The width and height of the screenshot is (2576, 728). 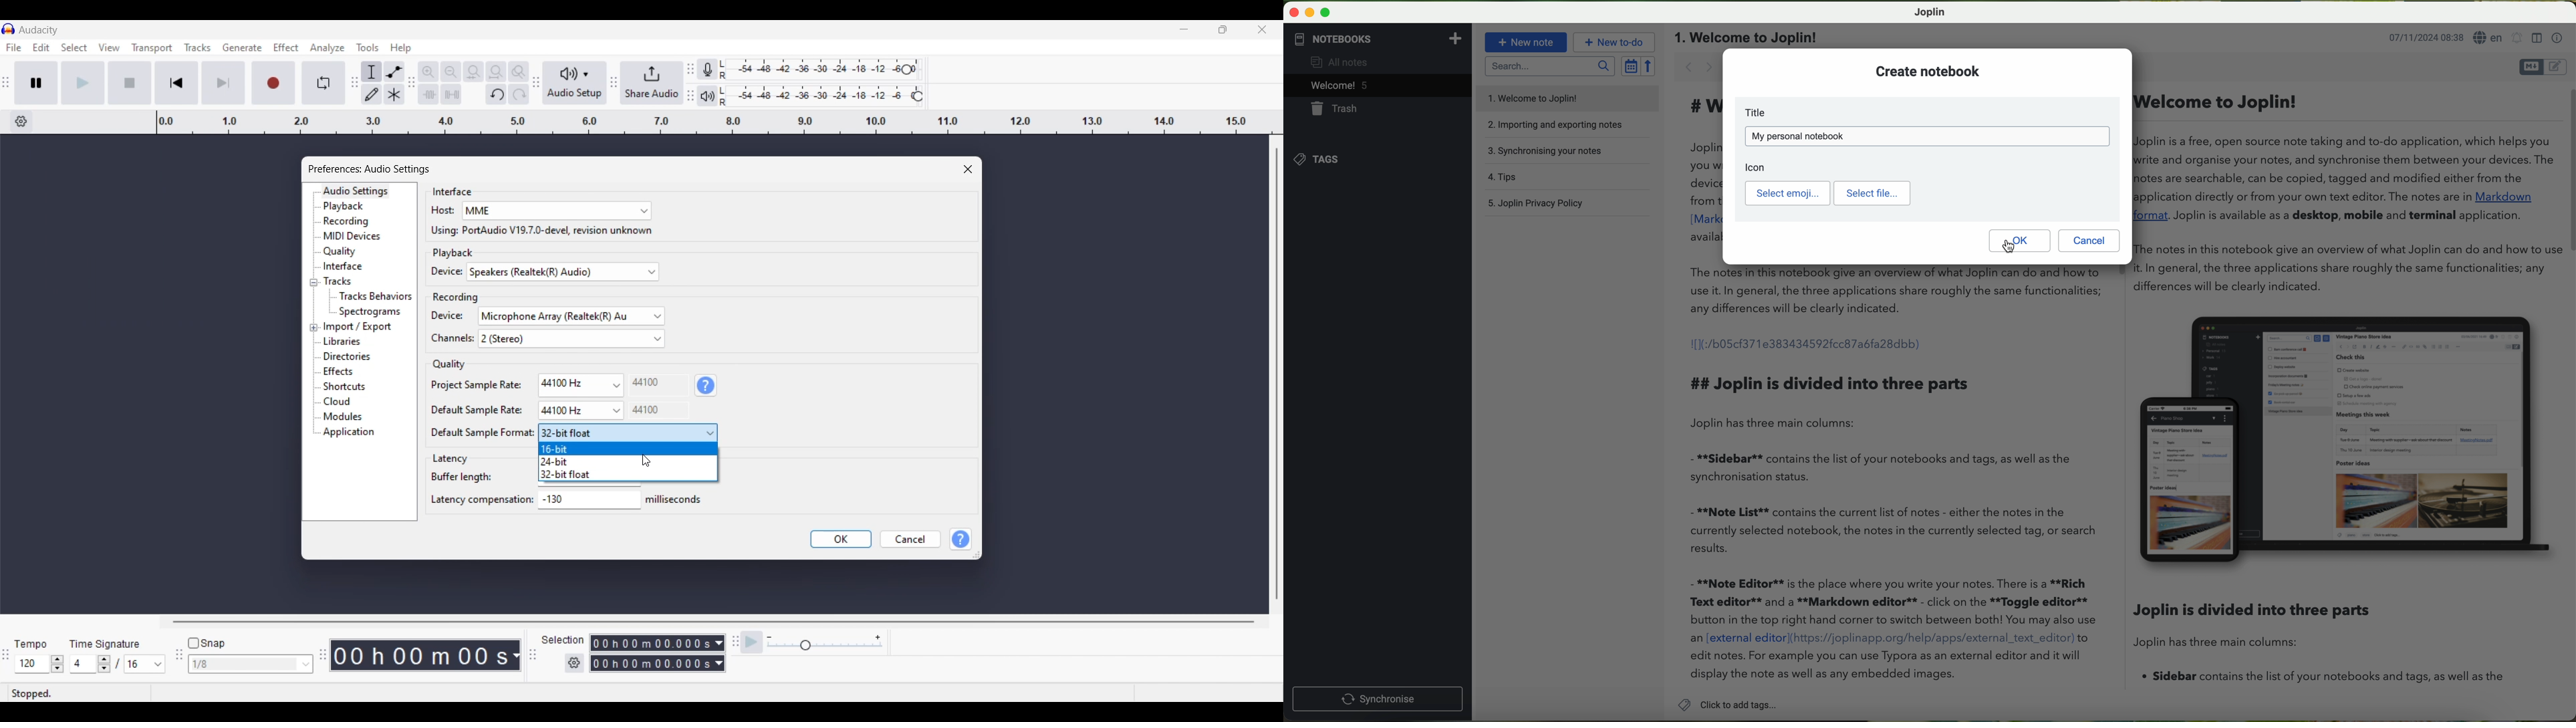 What do you see at coordinates (443, 364) in the screenshot?
I see `| Quality` at bounding box center [443, 364].